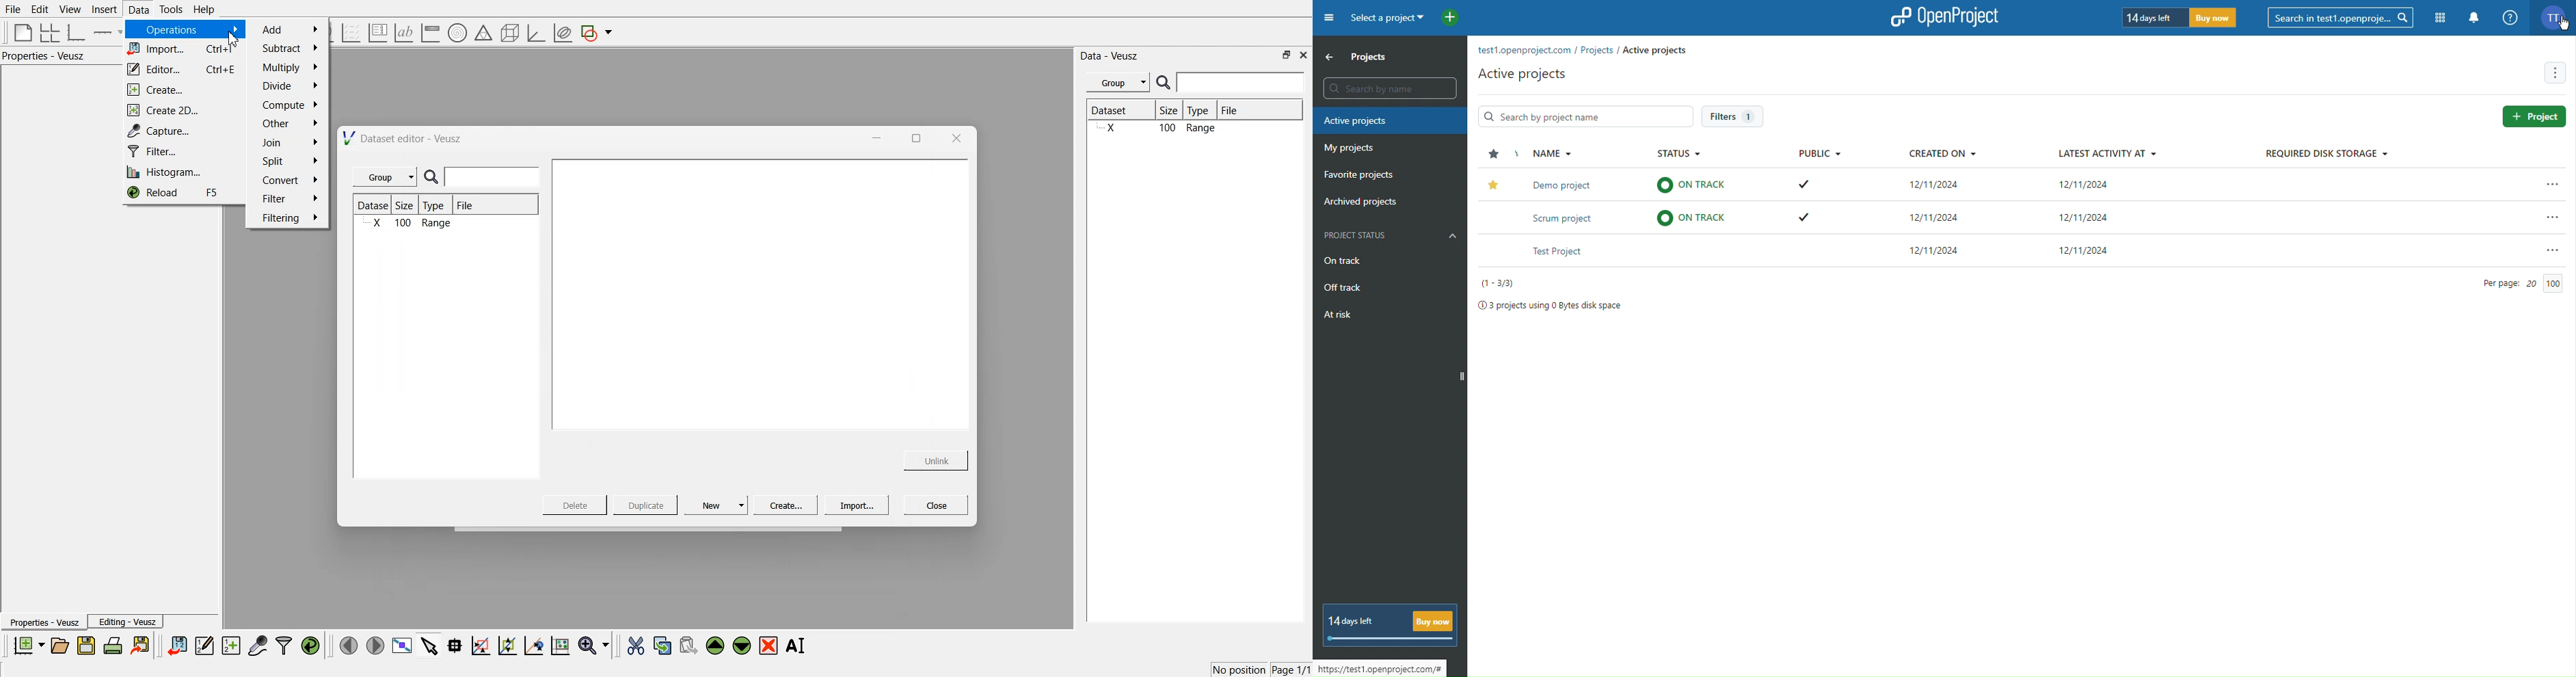  What do you see at coordinates (179, 90) in the screenshot?
I see `Create...` at bounding box center [179, 90].